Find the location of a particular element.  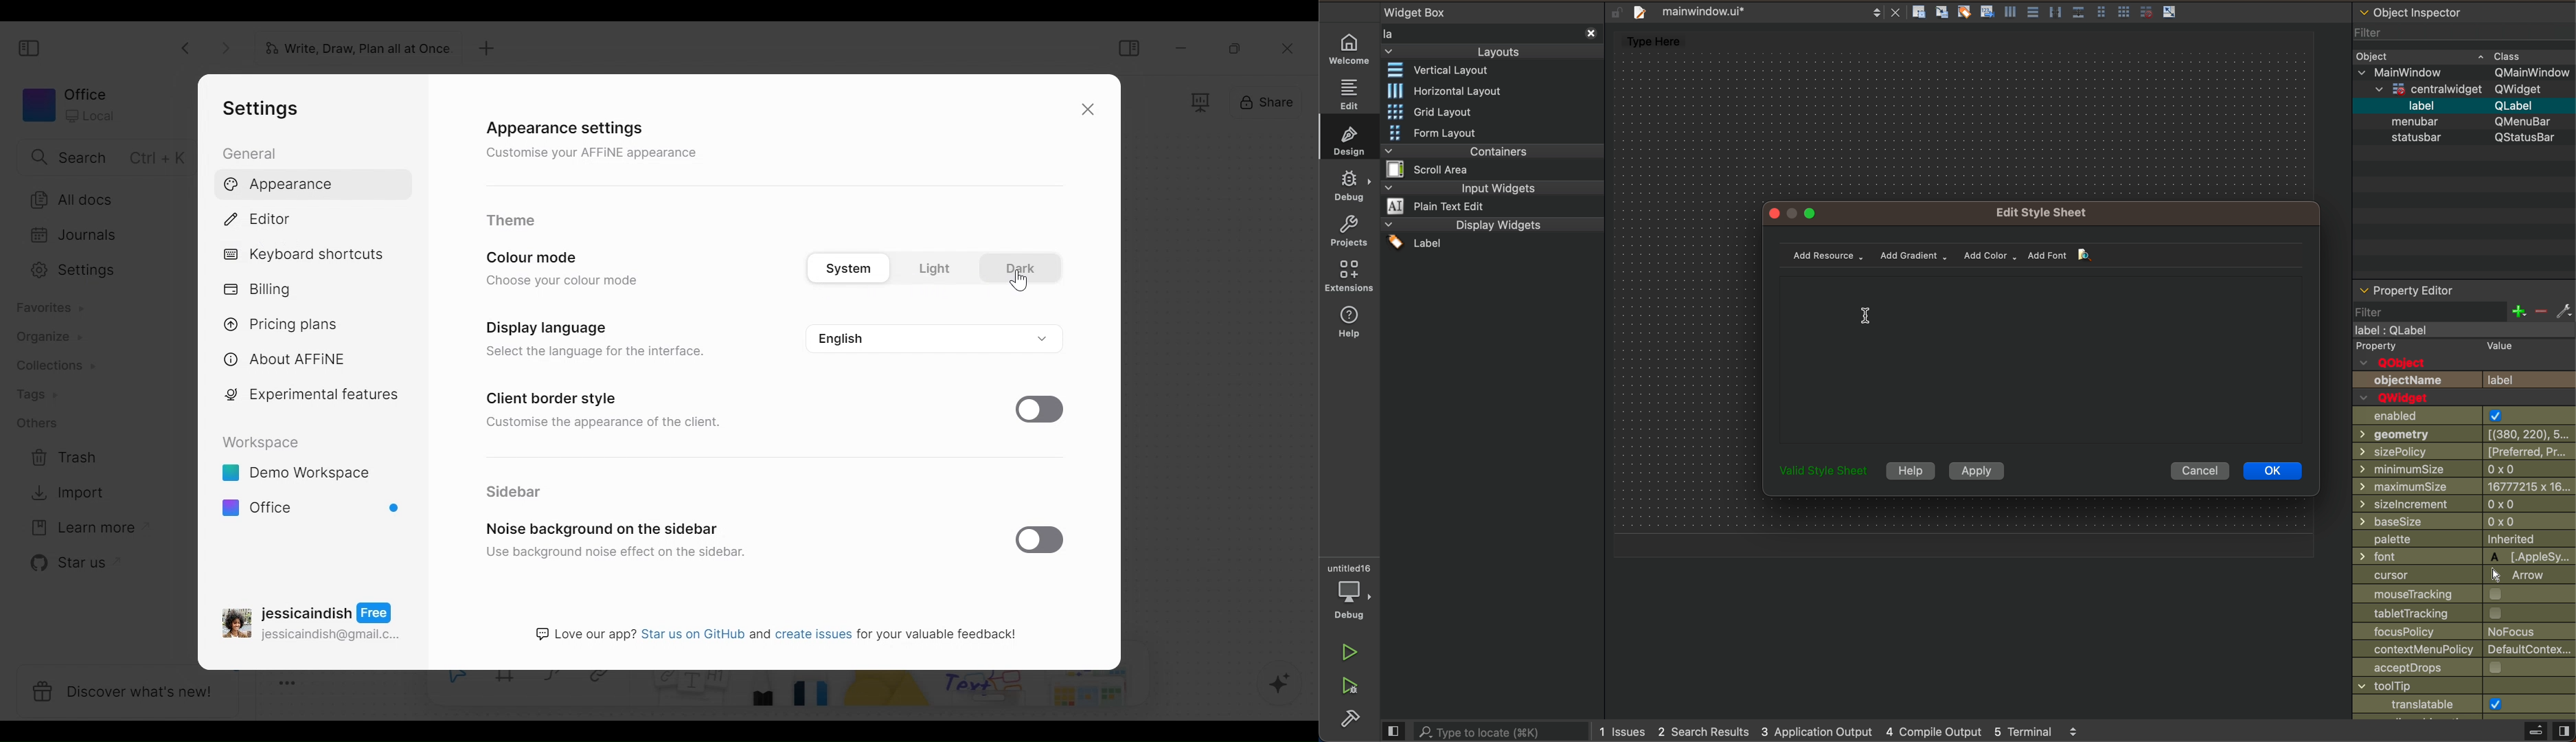

object name is located at coordinates (2464, 380).